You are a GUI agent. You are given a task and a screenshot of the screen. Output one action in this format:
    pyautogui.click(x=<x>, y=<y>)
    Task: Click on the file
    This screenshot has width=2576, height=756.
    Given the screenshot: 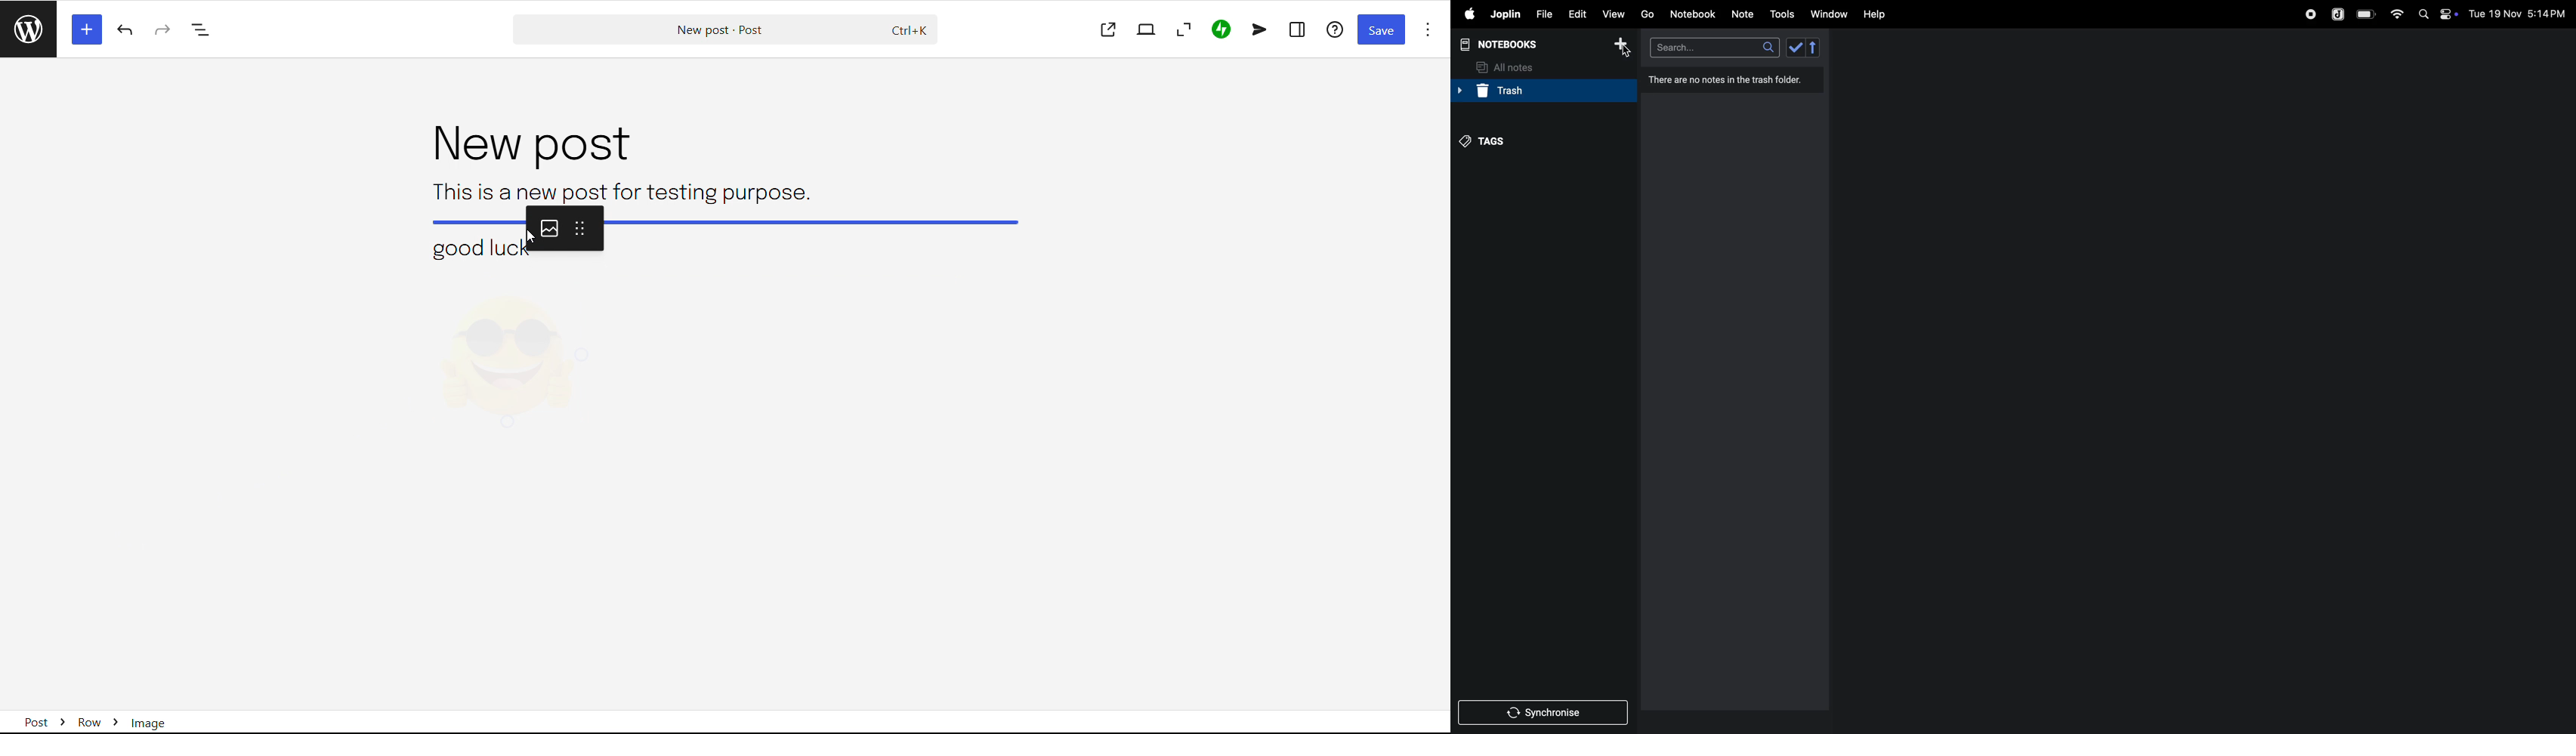 What is the action you would take?
    pyautogui.click(x=1541, y=13)
    